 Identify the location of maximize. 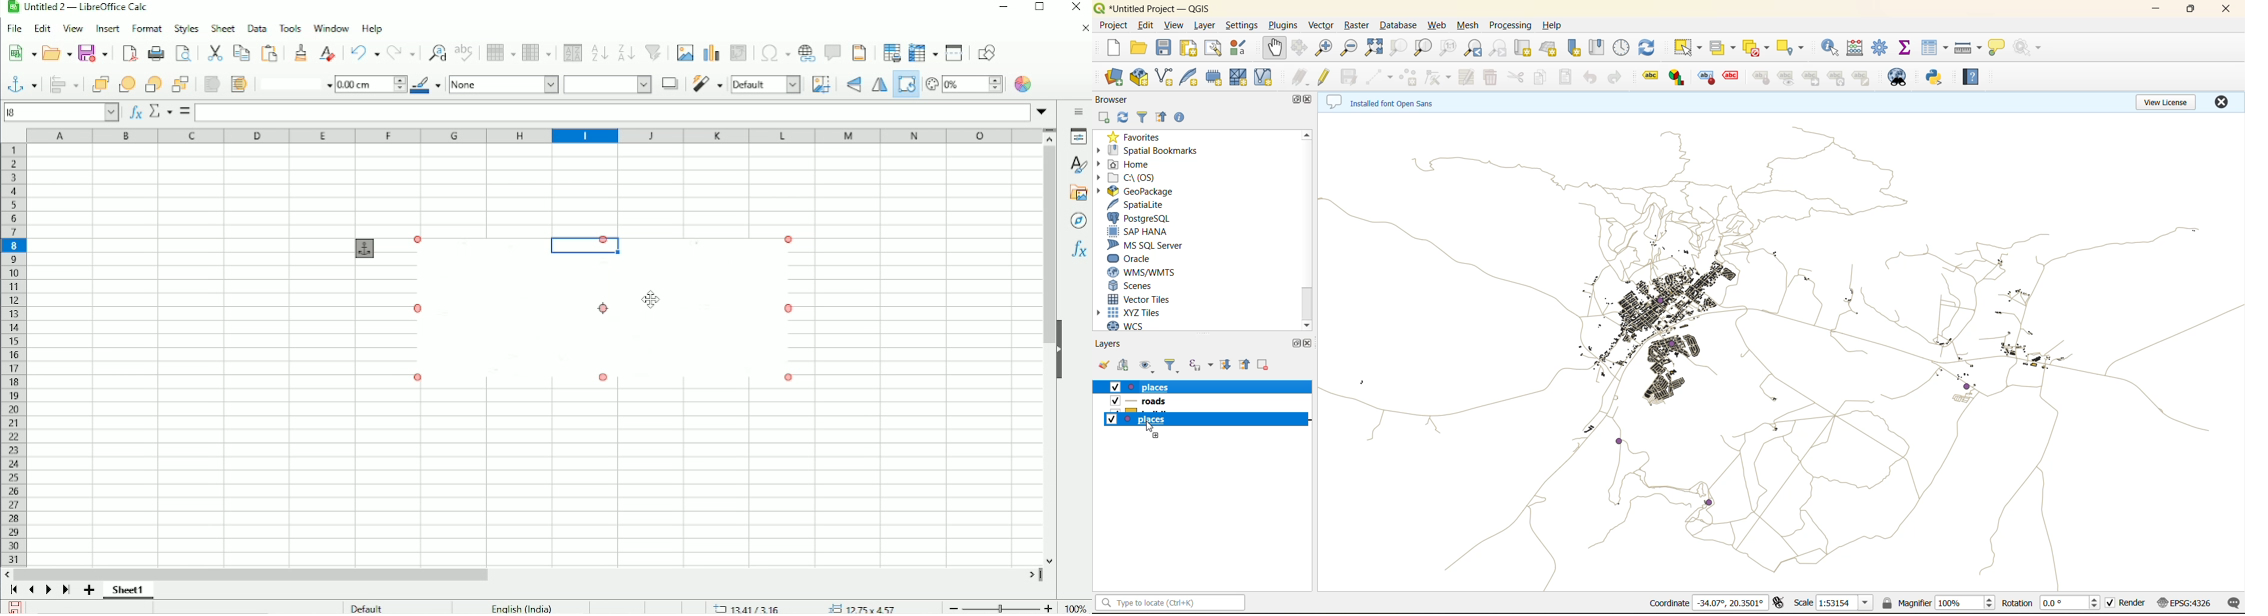
(2192, 10).